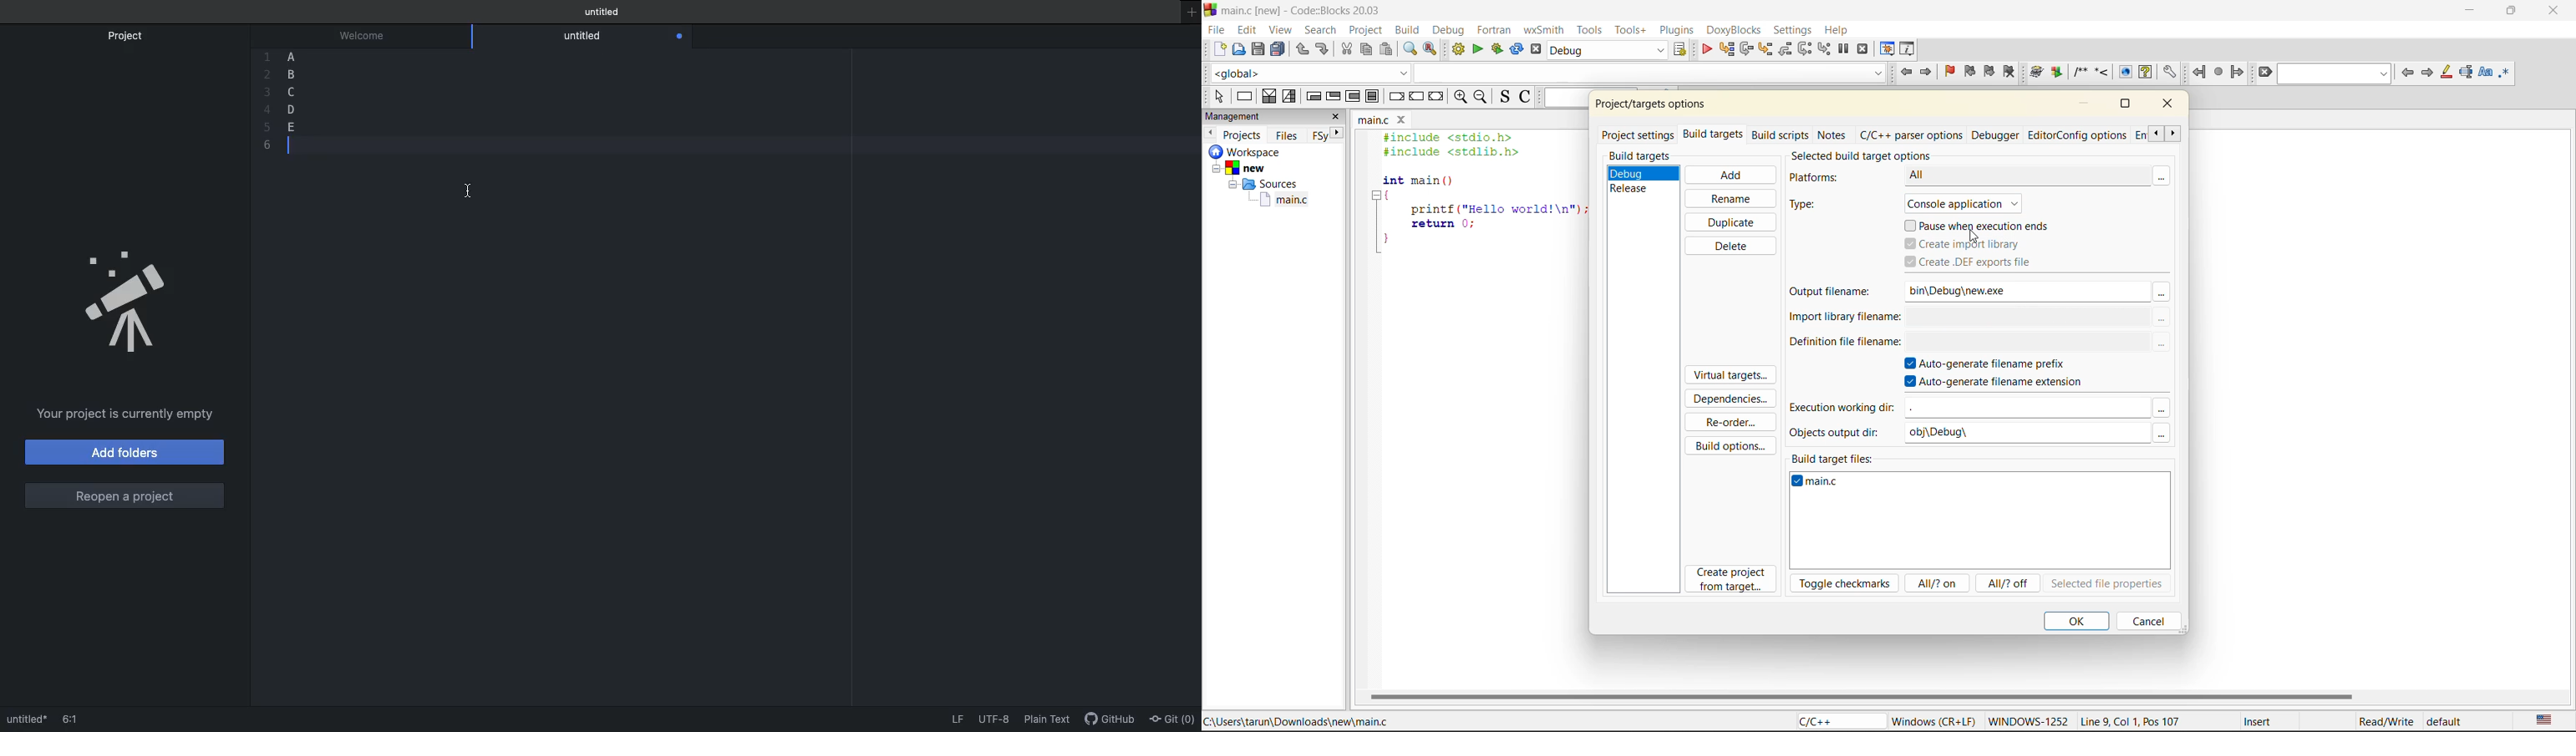 Image resolution: width=2576 pixels, height=756 pixels. I want to click on close, so click(2555, 14).